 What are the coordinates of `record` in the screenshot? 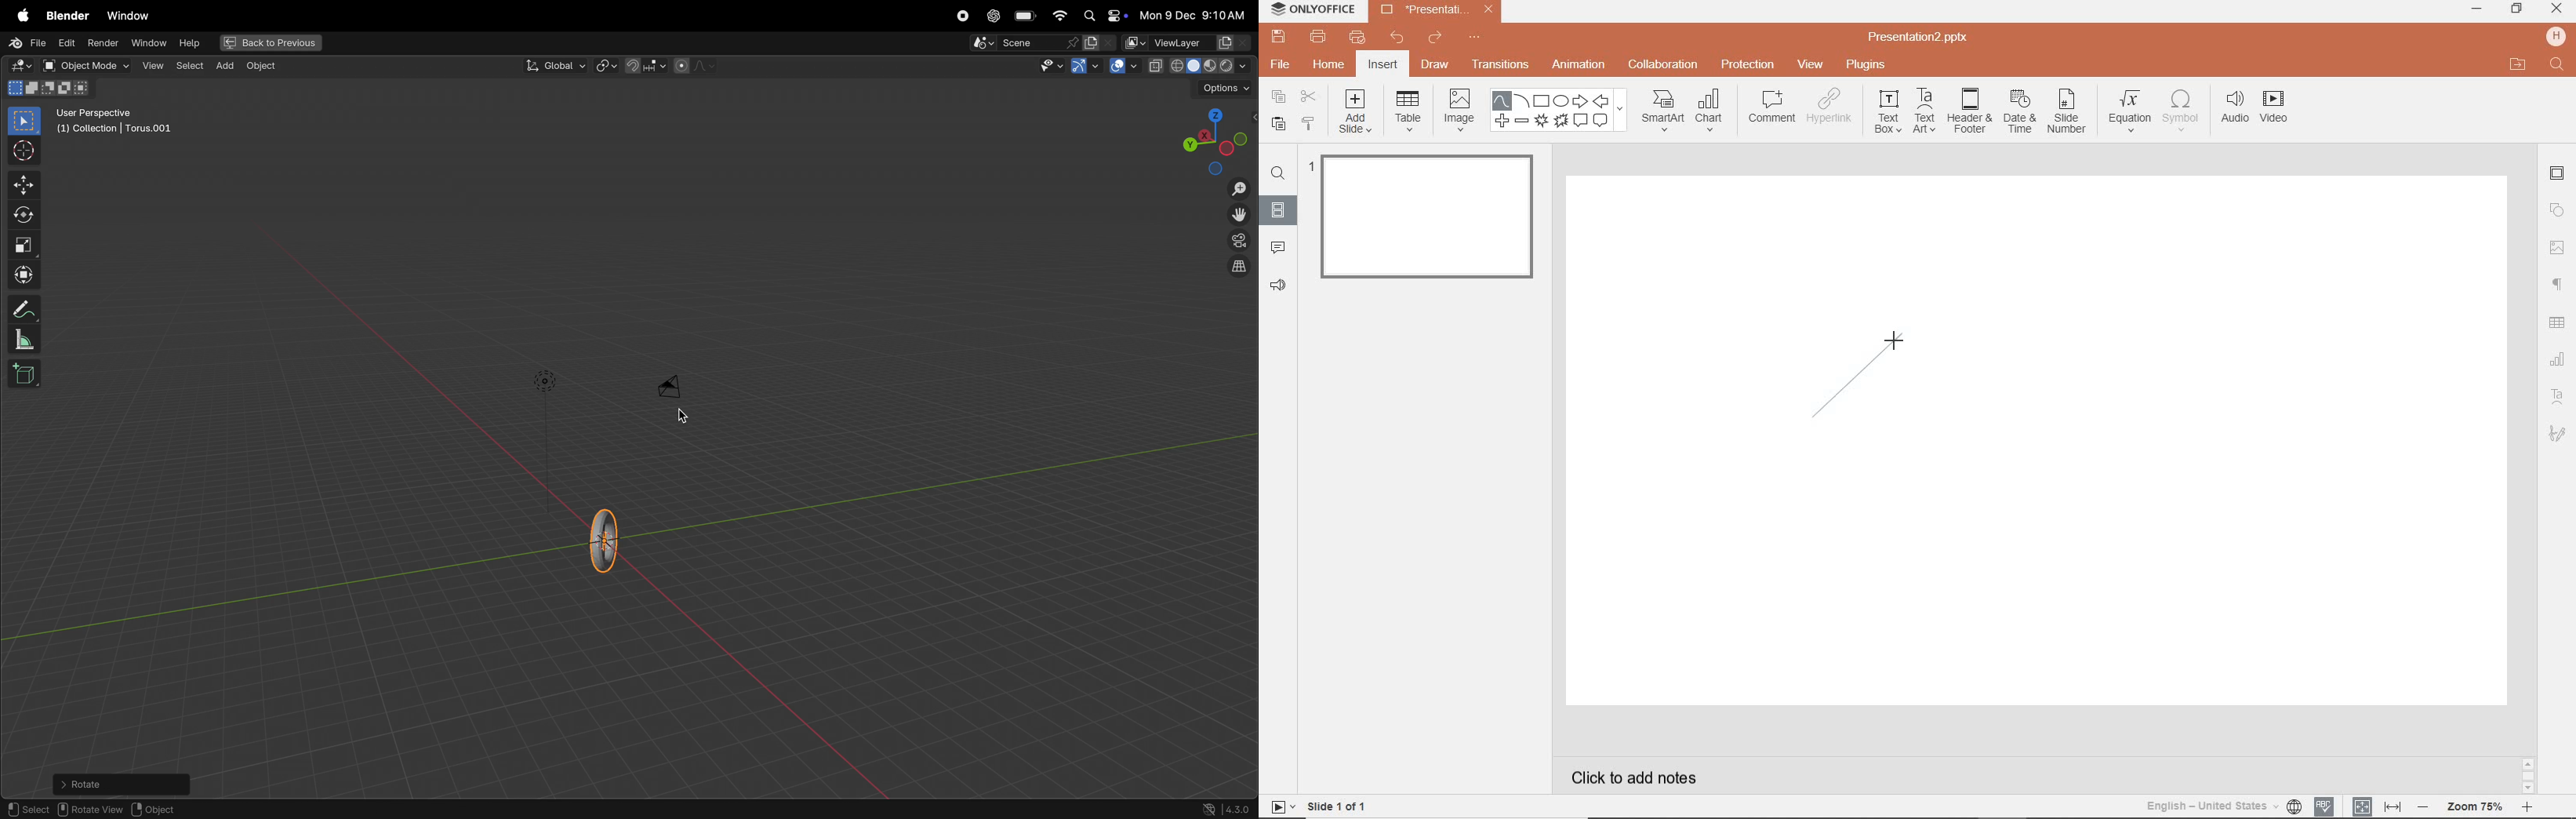 It's located at (960, 16).